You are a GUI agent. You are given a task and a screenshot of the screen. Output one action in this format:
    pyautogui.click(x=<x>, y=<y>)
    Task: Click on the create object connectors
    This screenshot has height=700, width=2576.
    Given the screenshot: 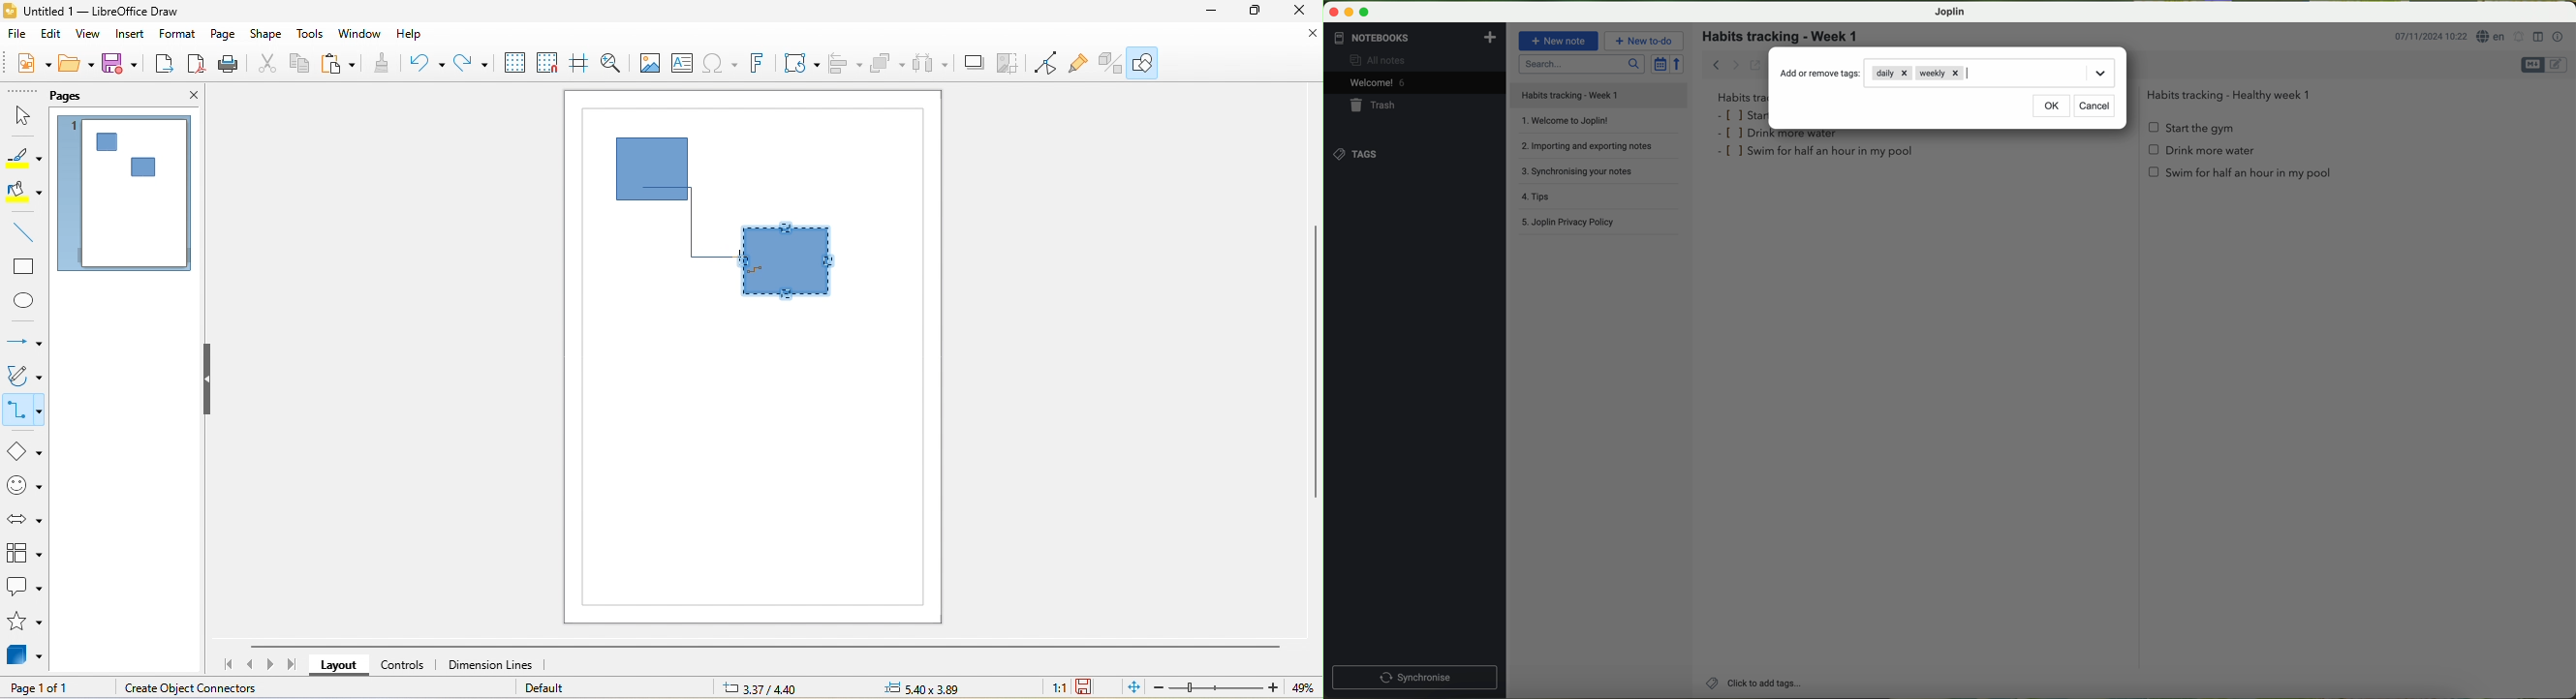 What is the action you would take?
    pyautogui.click(x=224, y=688)
    